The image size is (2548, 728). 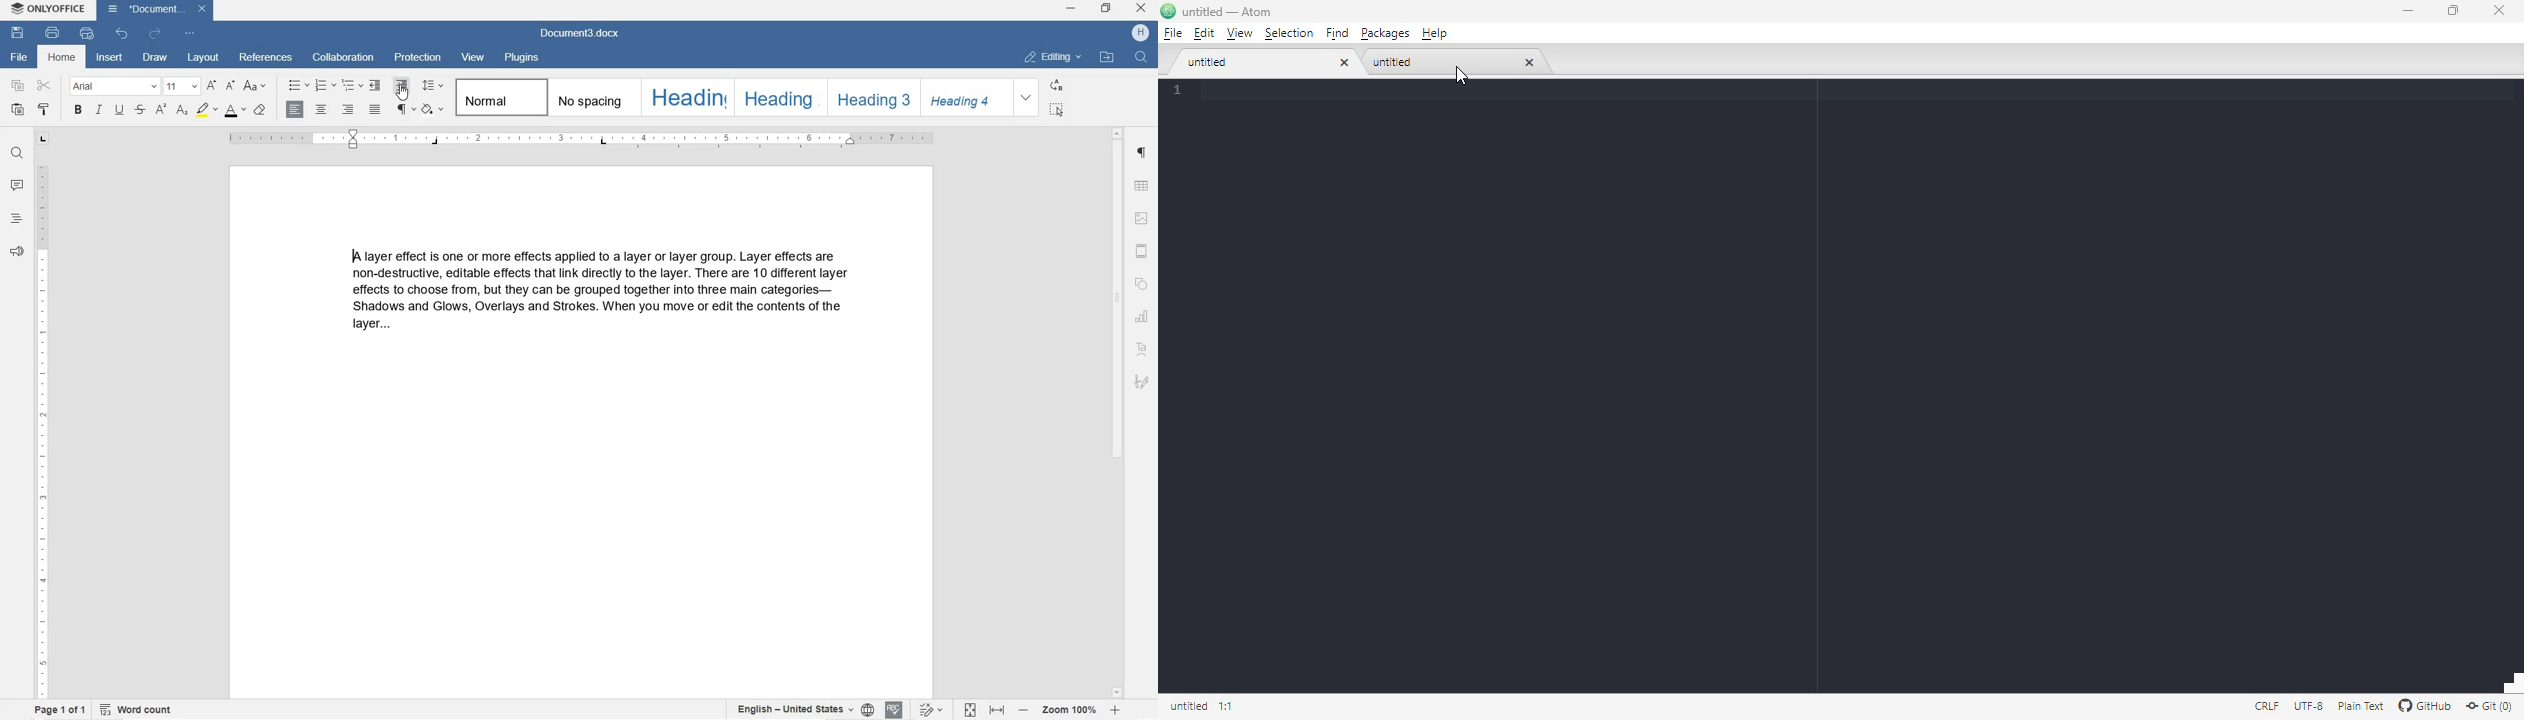 What do you see at coordinates (1189, 707) in the screenshot?
I see `untitled` at bounding box center [1189, 707].